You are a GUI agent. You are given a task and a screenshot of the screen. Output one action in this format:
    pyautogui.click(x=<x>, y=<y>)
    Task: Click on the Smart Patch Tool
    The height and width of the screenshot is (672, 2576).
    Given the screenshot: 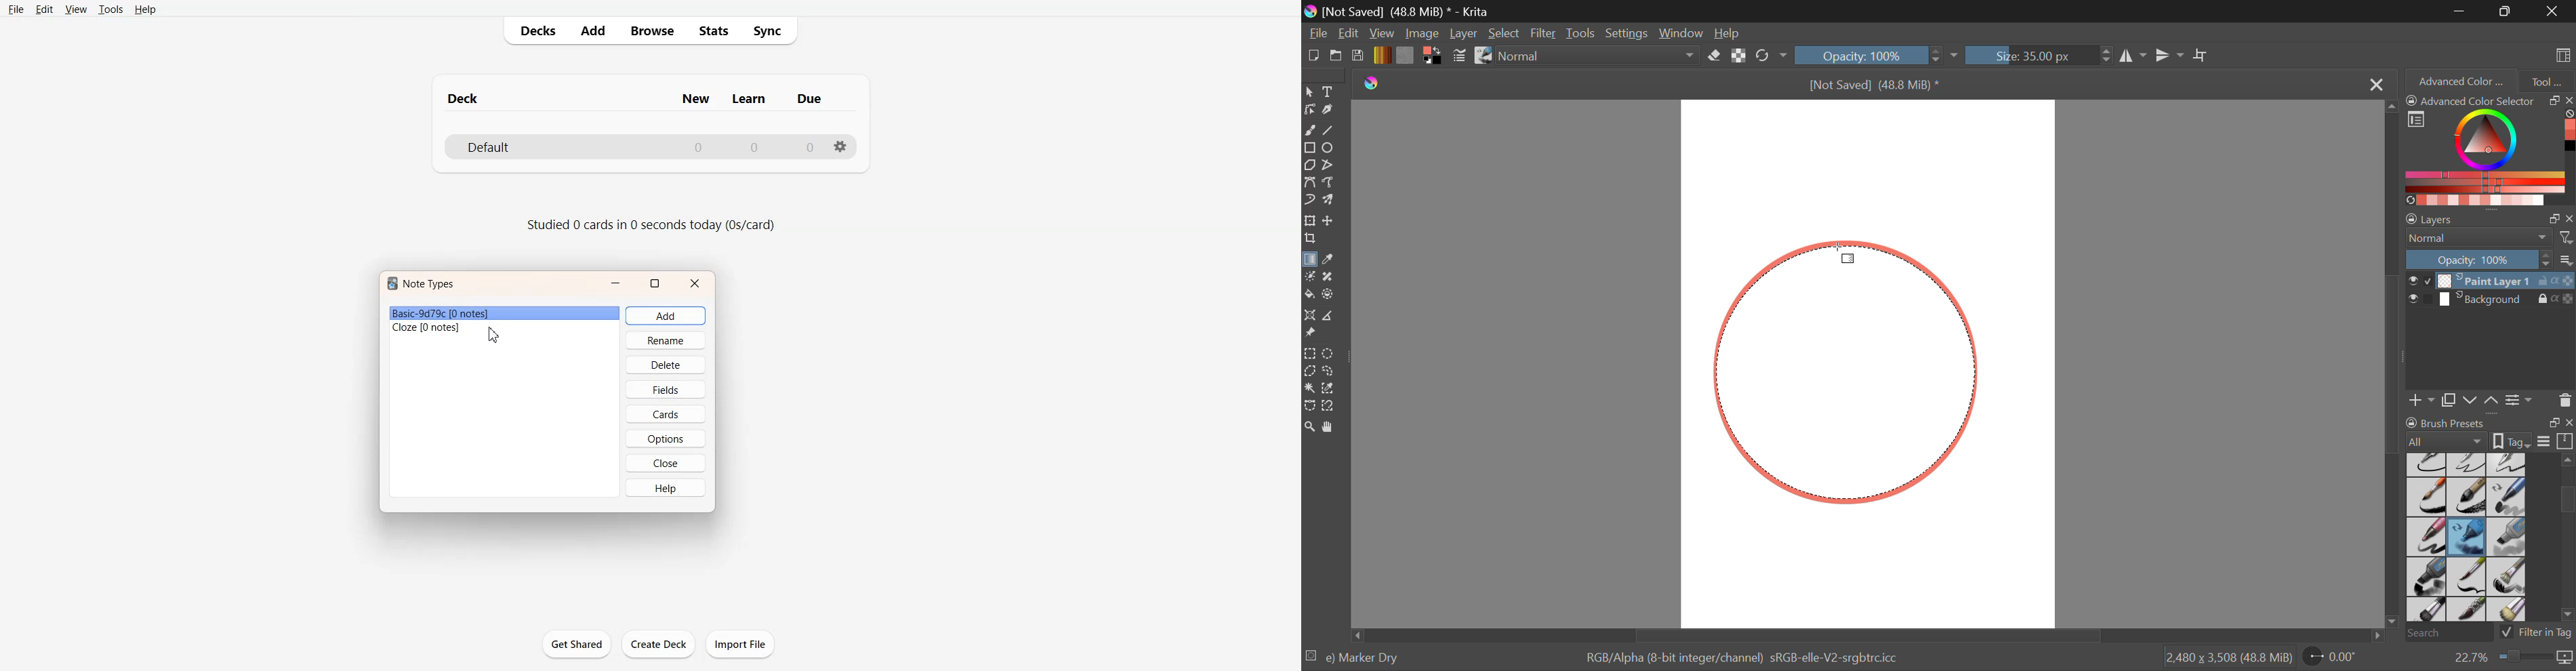 What is the action you would take?
    pyautogui.click(x=1330, y=278)
    